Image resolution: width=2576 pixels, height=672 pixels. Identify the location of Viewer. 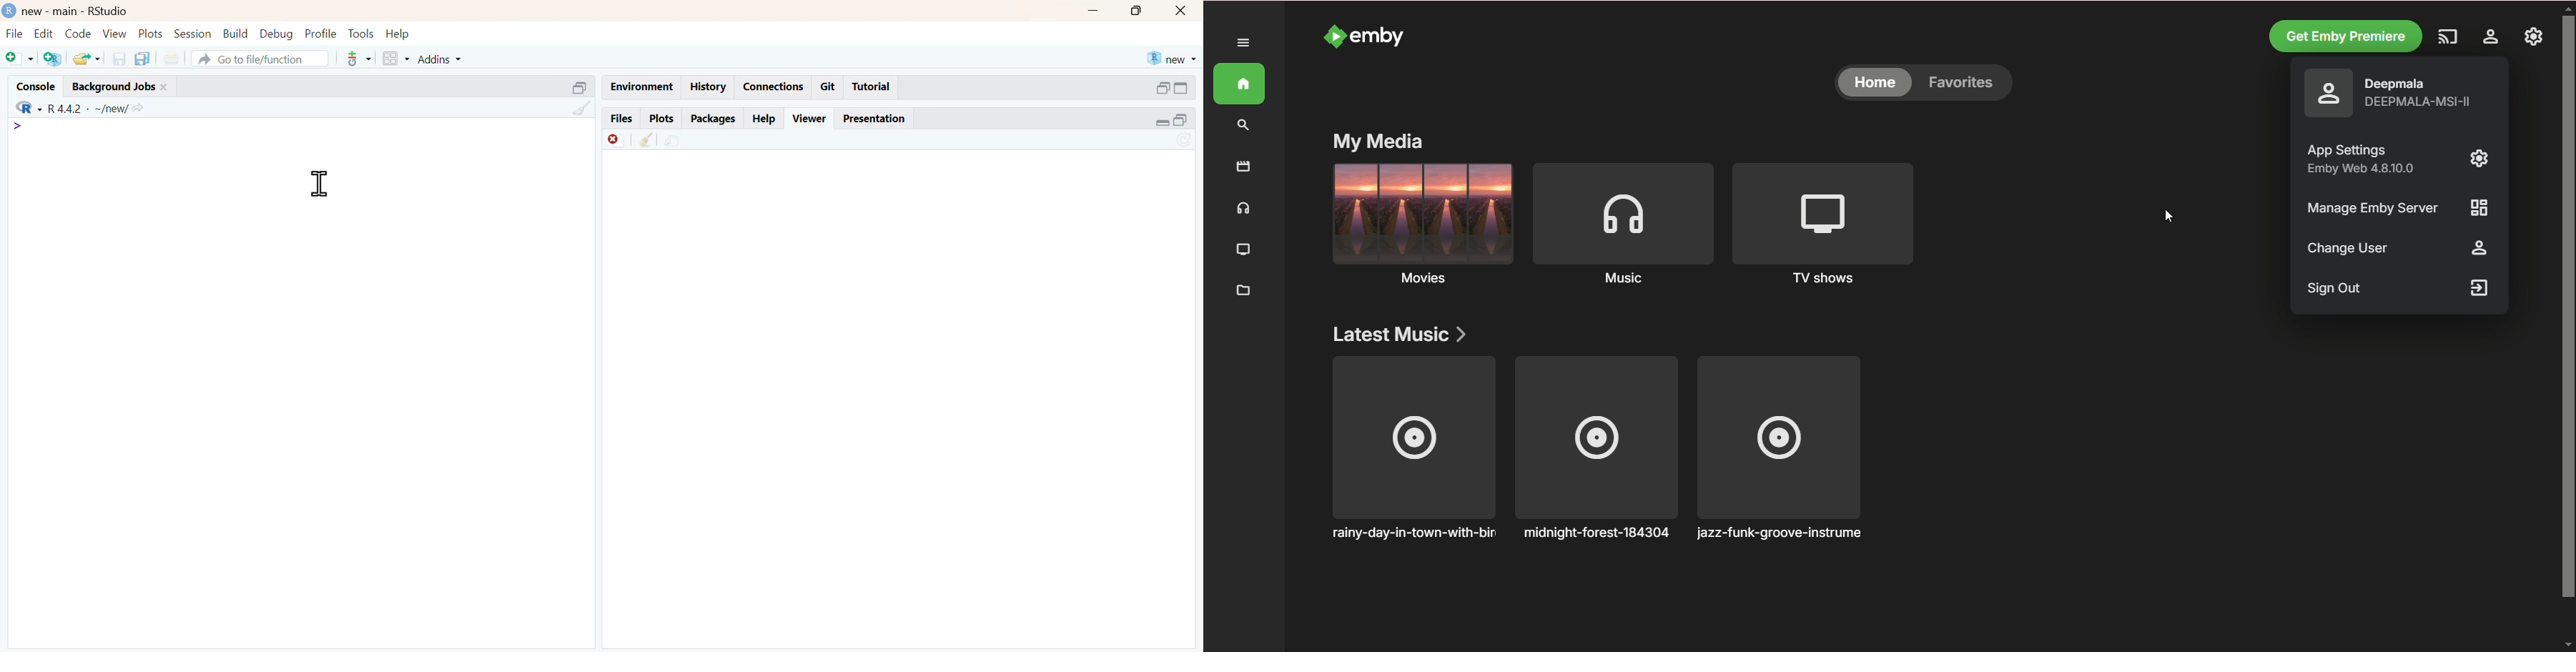
(809, 117).